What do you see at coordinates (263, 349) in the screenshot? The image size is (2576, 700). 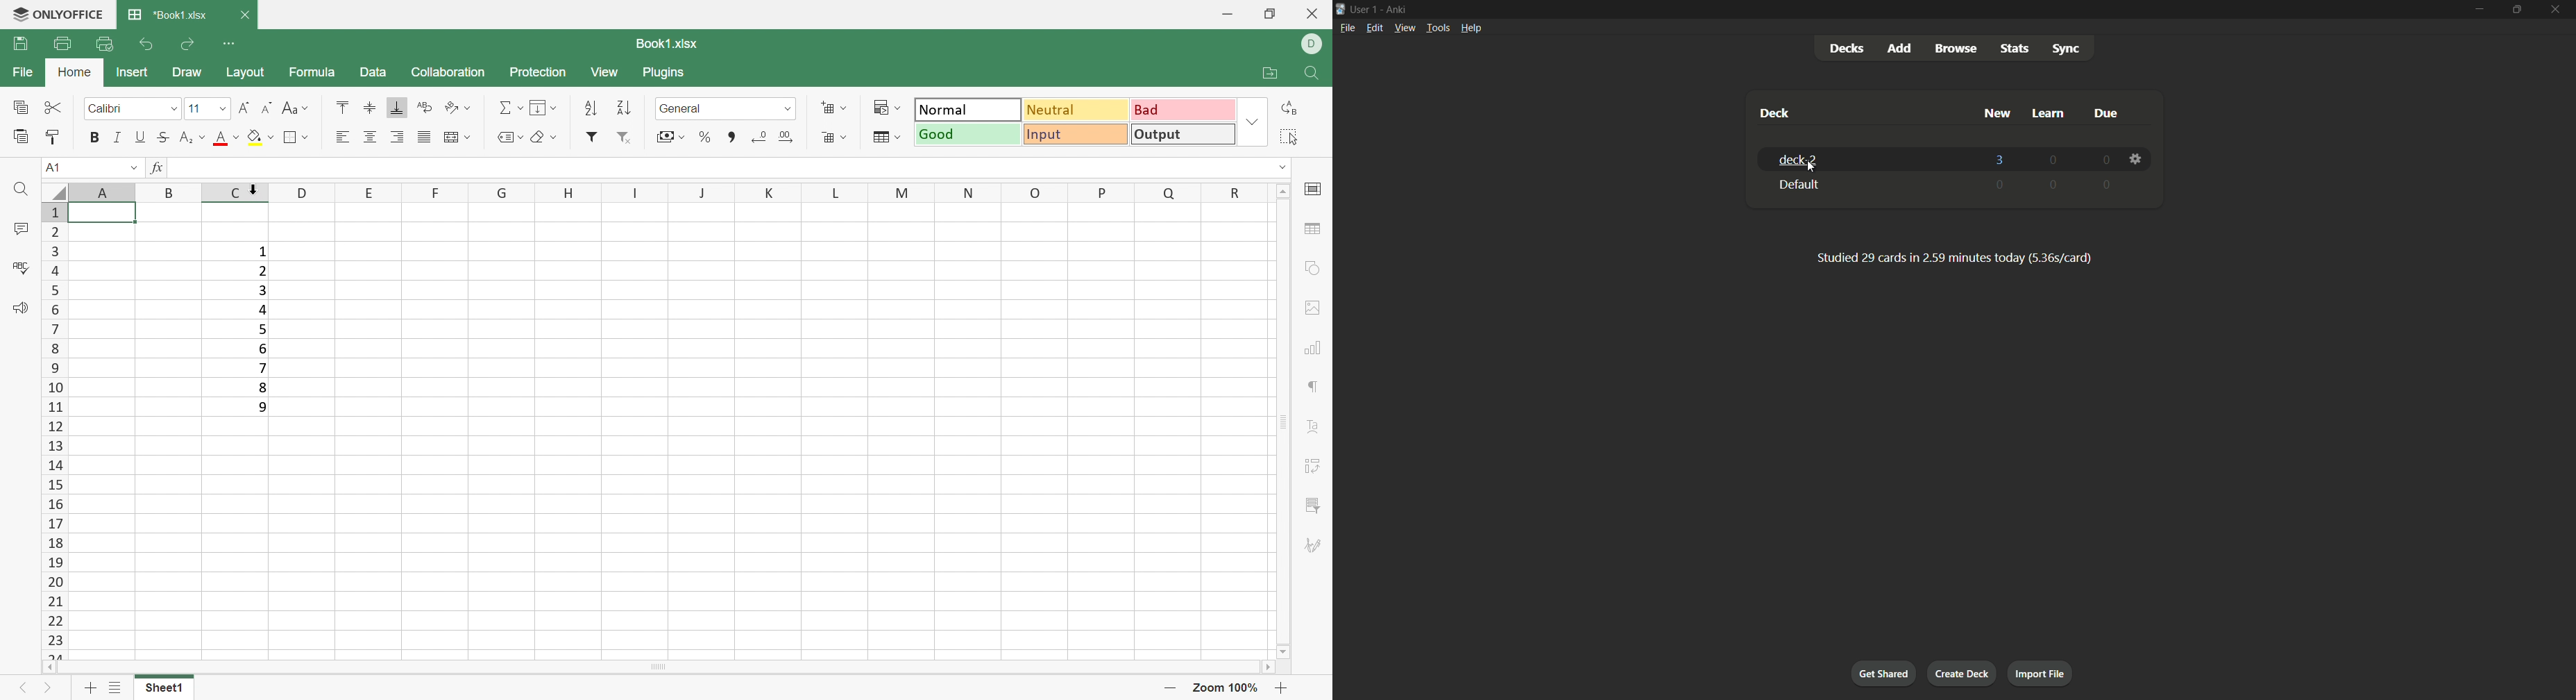 I see `6` at bounding box center [263, 349].